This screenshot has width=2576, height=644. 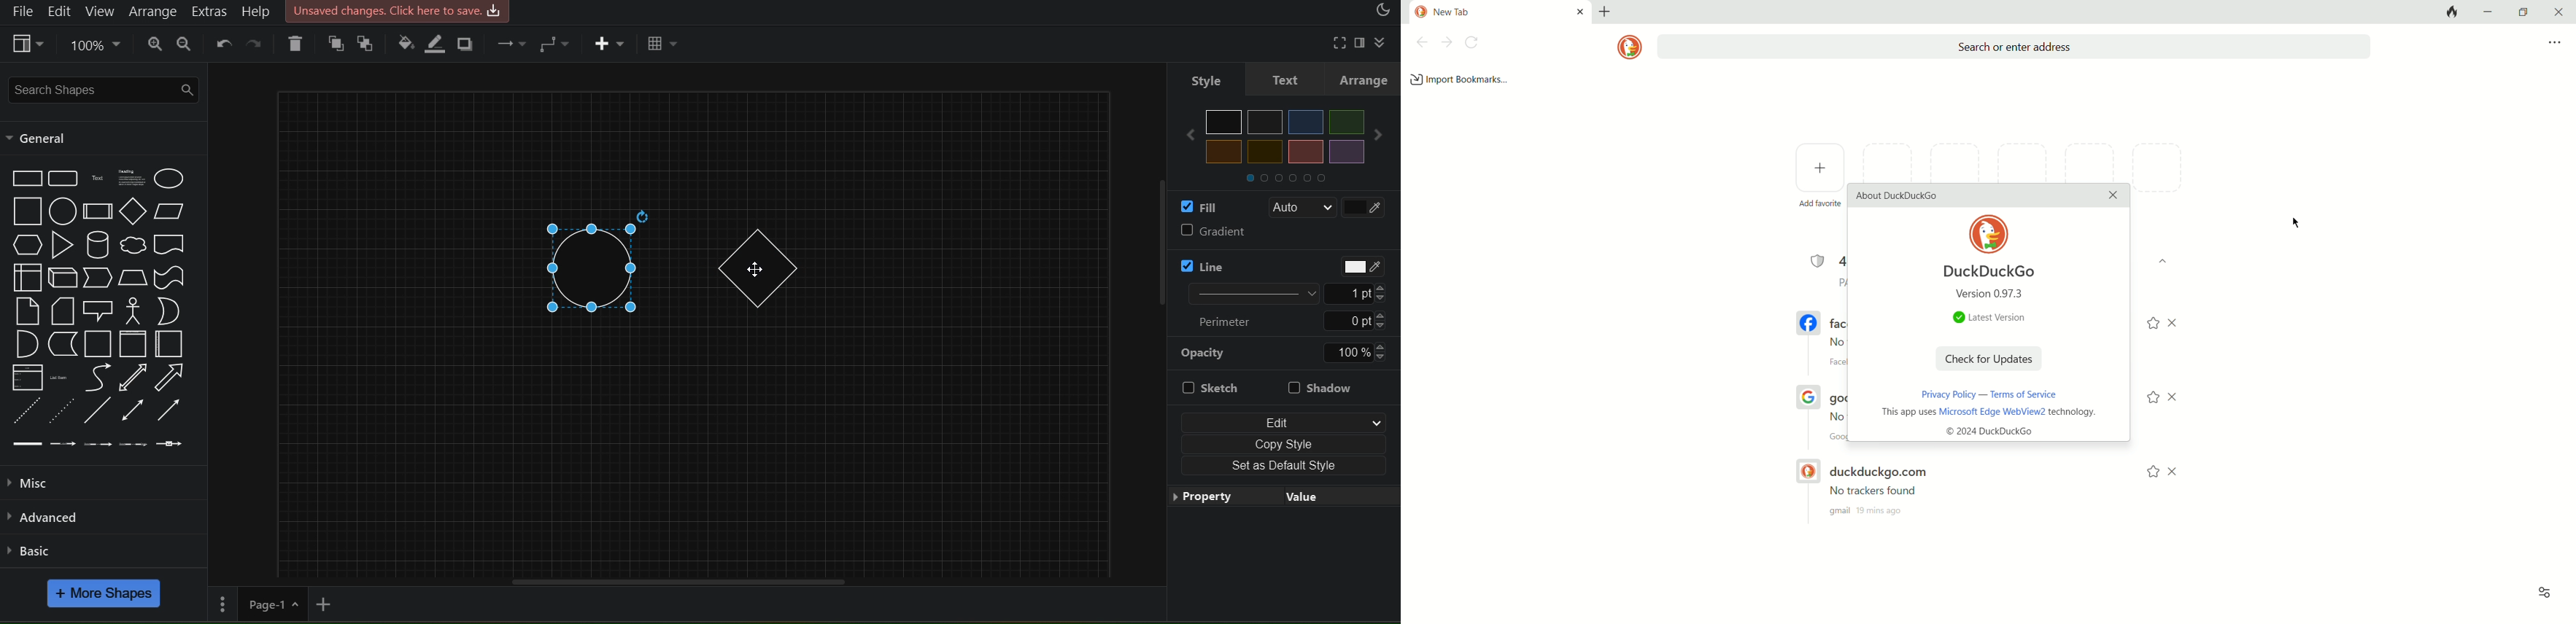 What do you see at coordinates (1348, 122) in the screenshot?
I see `` at bounding box center [1348, 122].